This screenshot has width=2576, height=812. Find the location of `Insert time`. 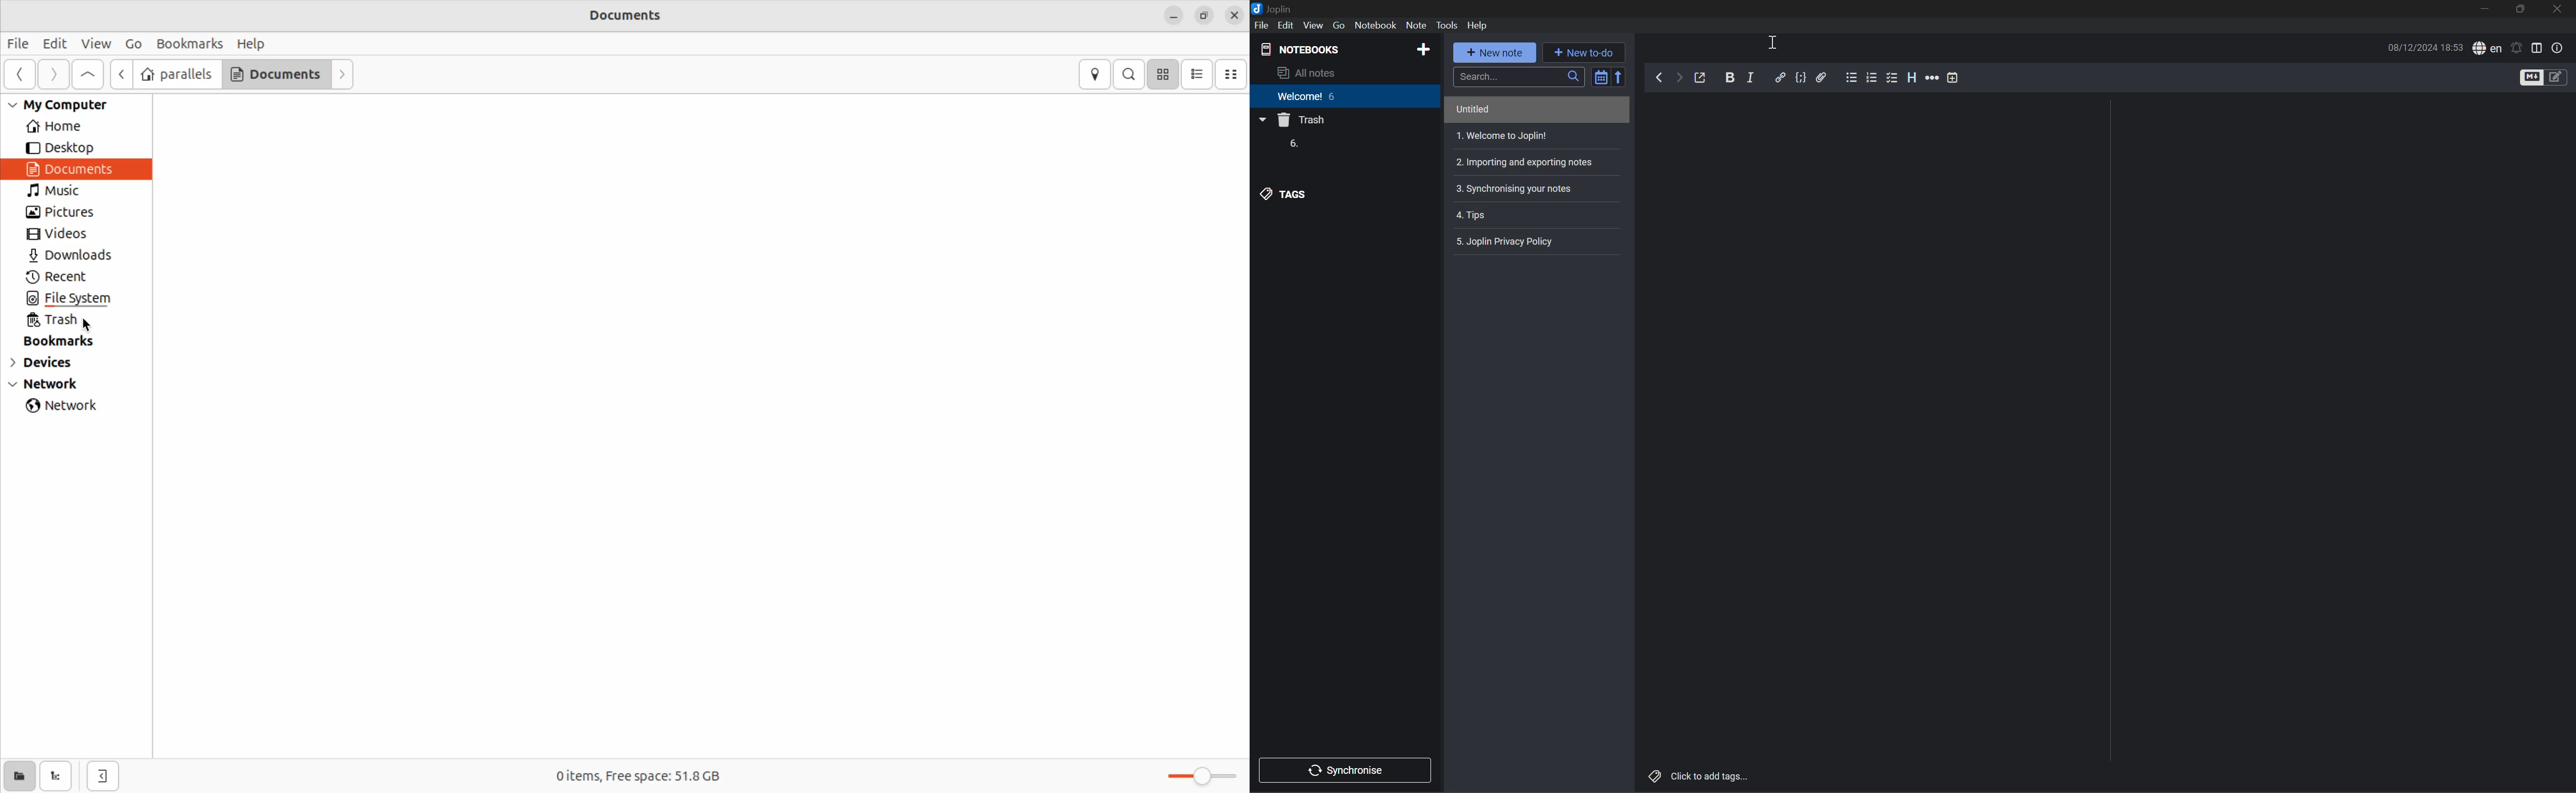

Insert time is located at coordinates (1951, 77).